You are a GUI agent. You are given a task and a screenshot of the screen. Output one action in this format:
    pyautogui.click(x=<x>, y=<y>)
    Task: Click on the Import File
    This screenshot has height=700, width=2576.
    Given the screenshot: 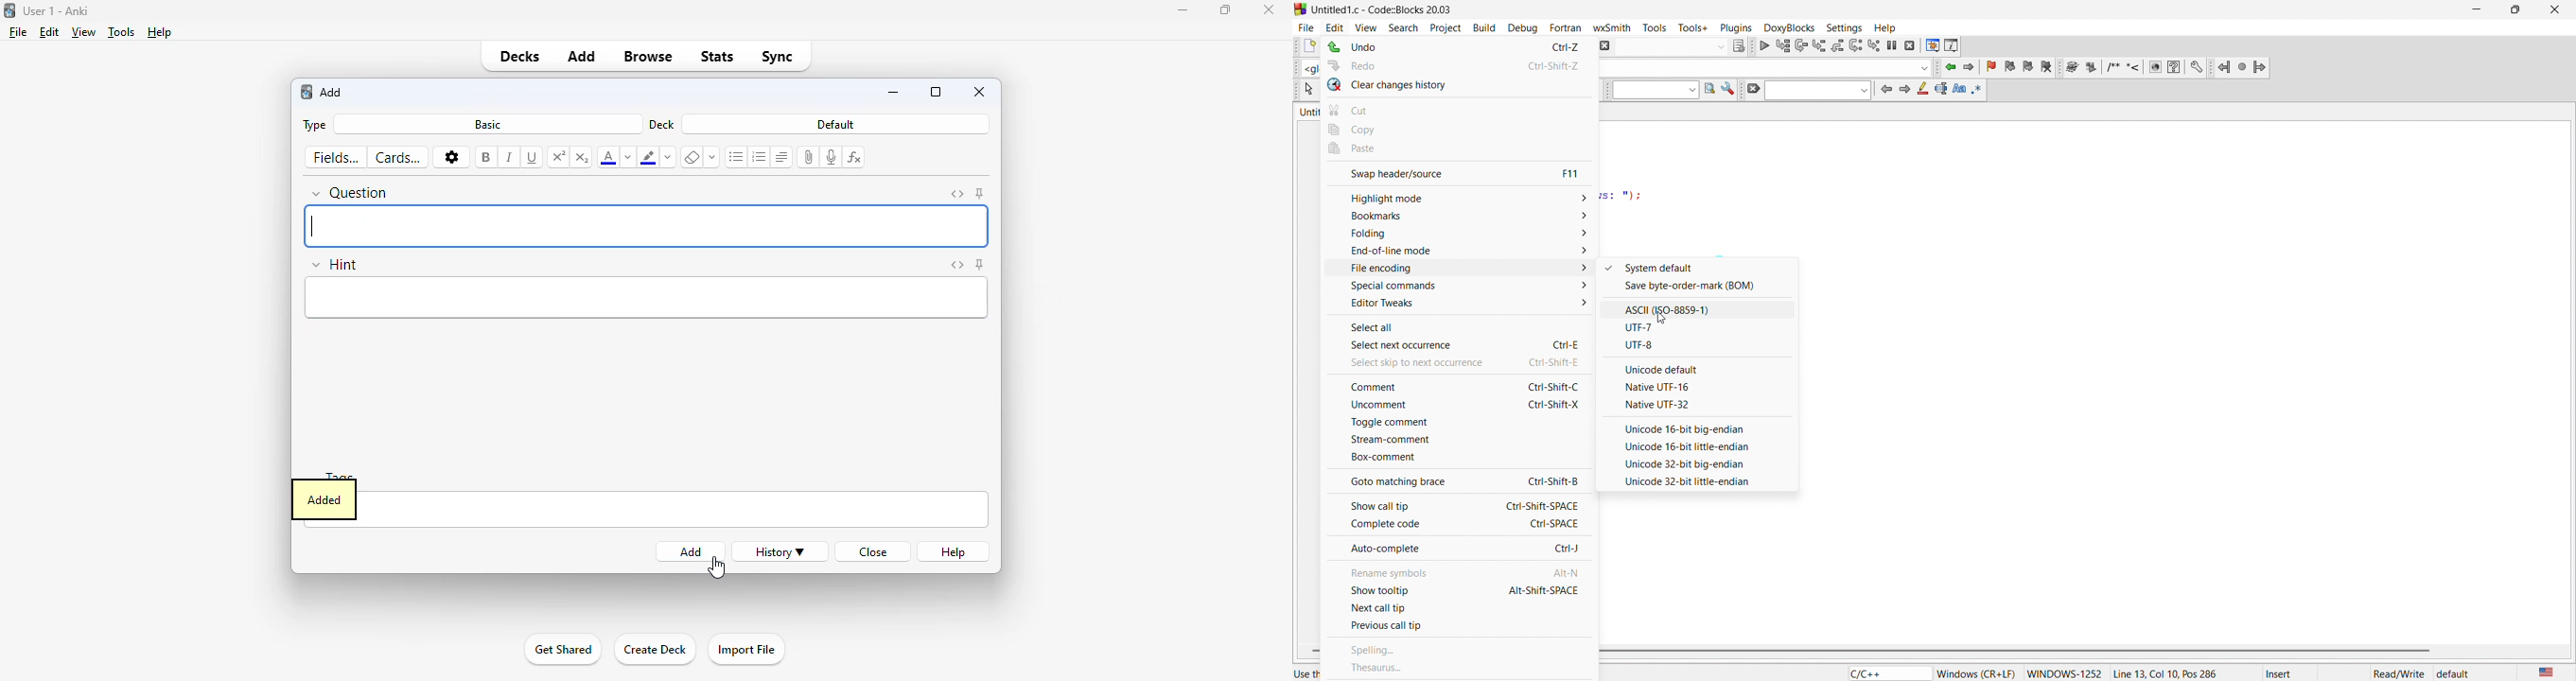 What is the action you would take?
    pyautogui.click(x=750, y=651)
    